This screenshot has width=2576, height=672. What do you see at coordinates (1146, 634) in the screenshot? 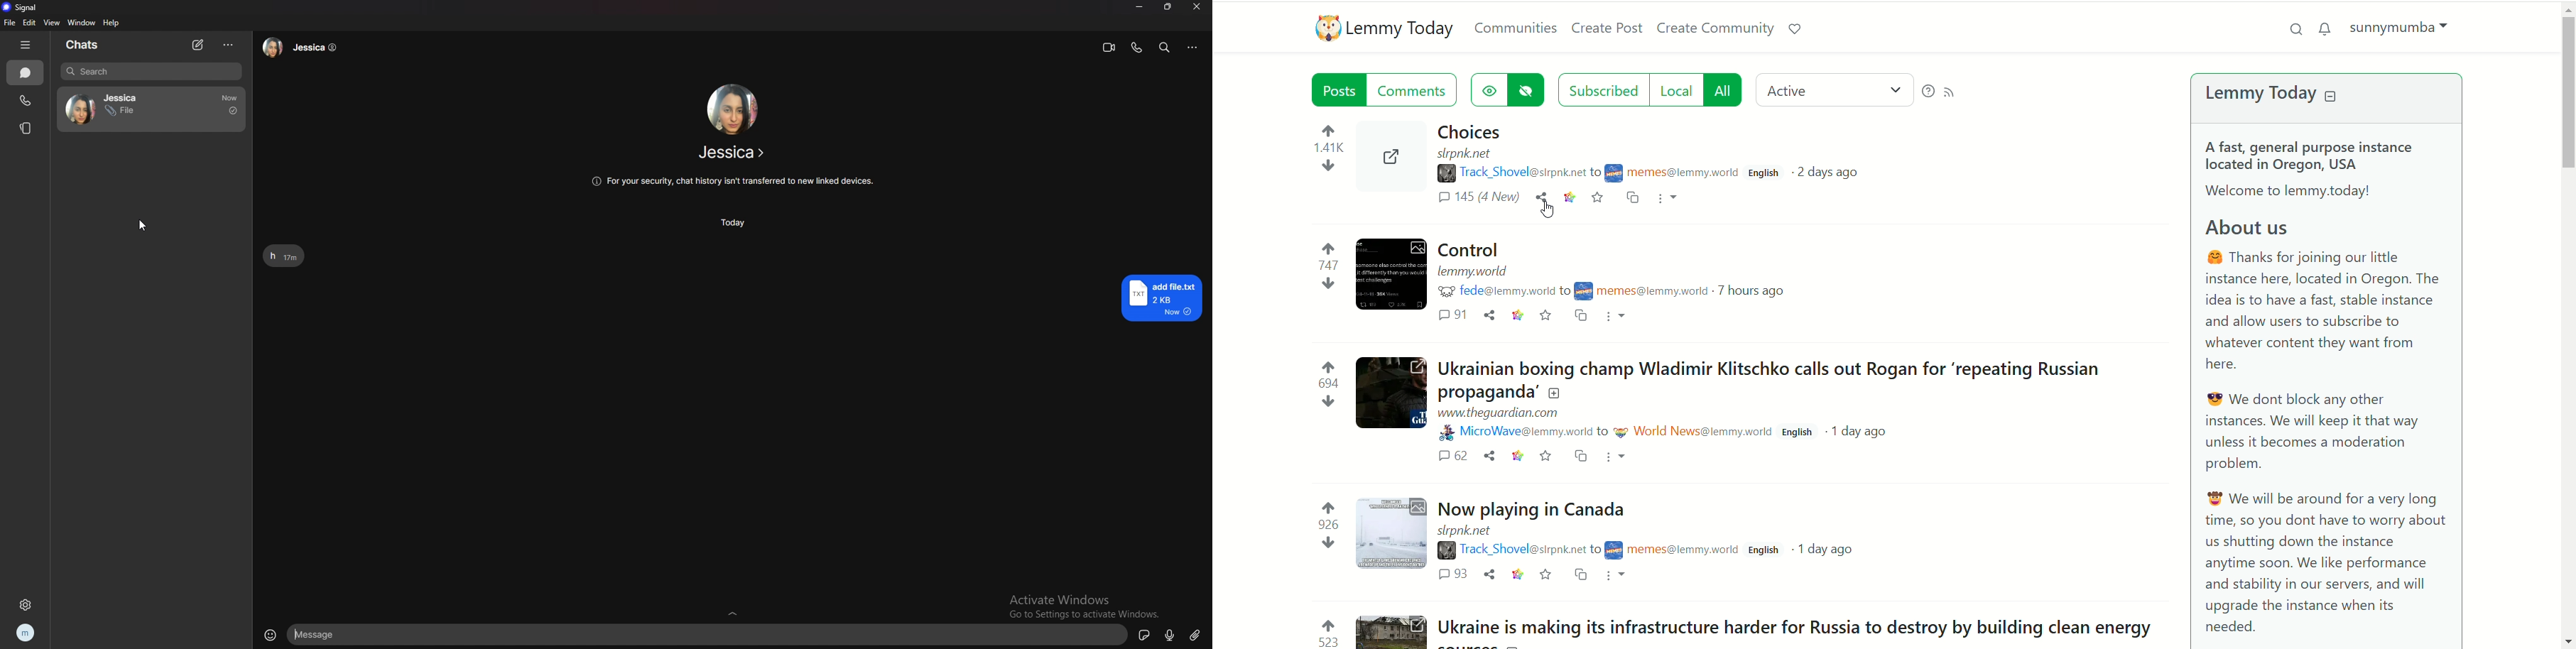
I see `sticker` at bounding box center [1146, 634].